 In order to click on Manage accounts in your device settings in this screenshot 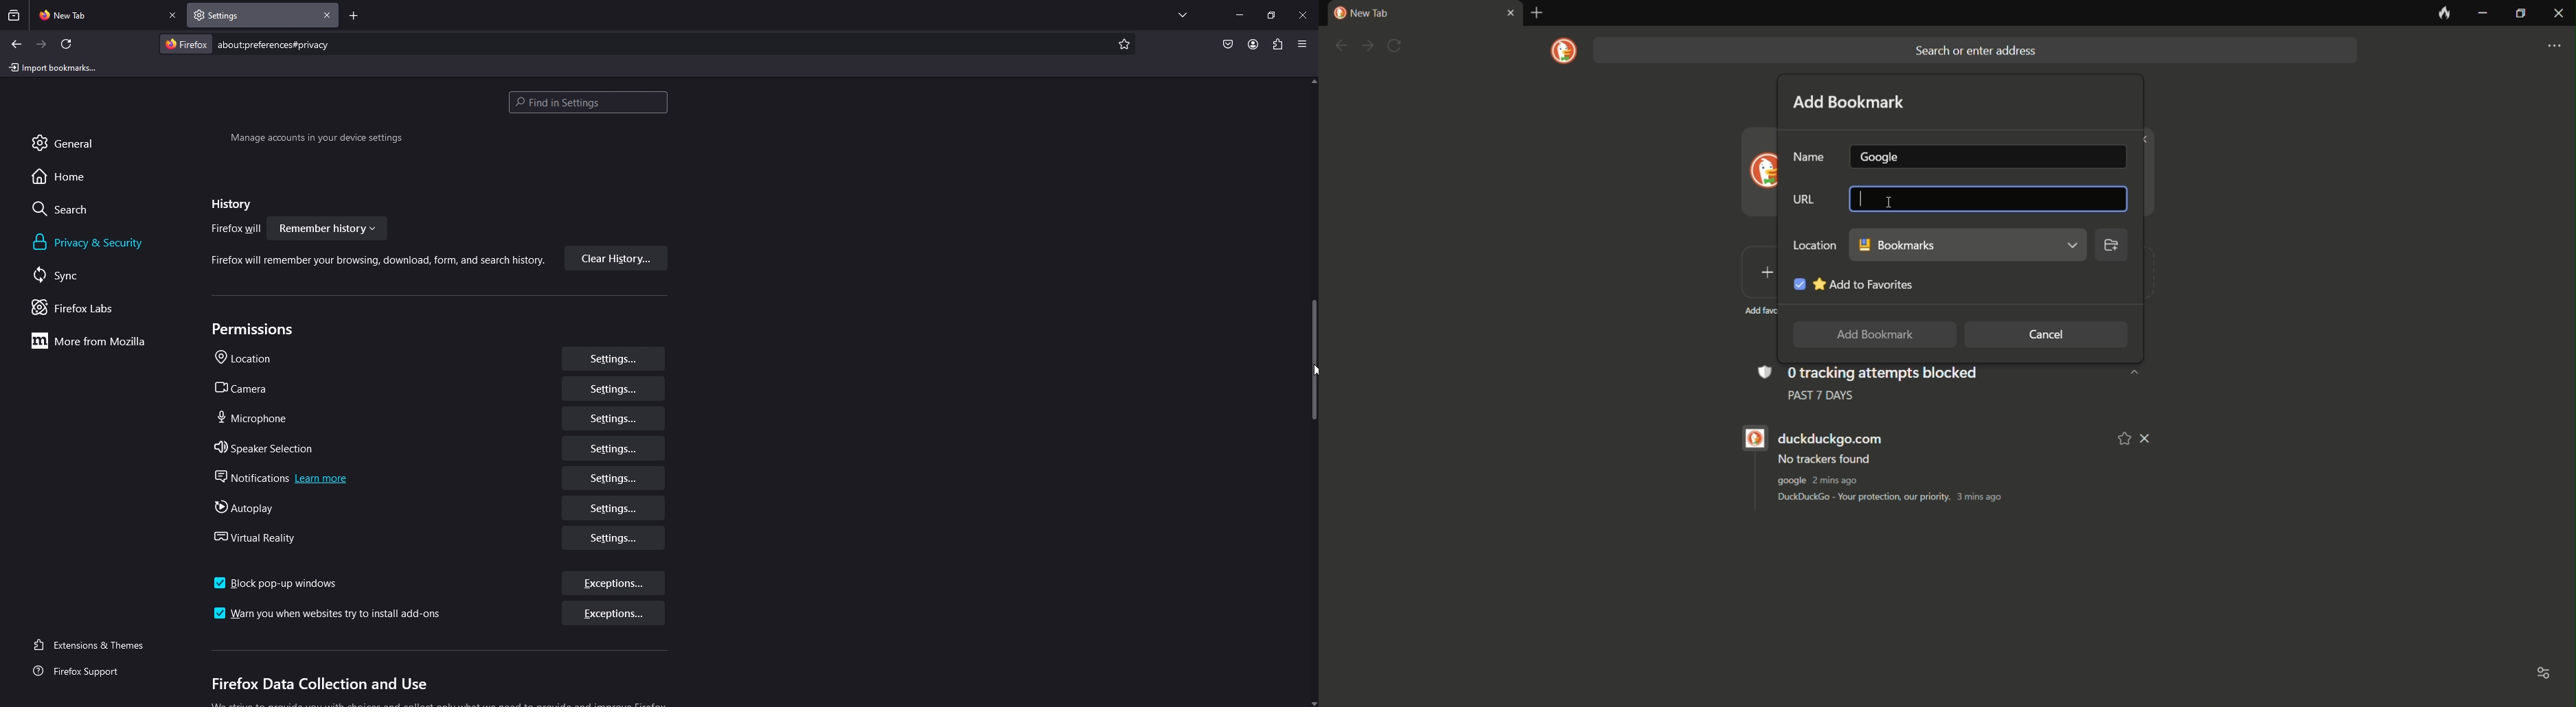, I will do `click(316, 140)`.